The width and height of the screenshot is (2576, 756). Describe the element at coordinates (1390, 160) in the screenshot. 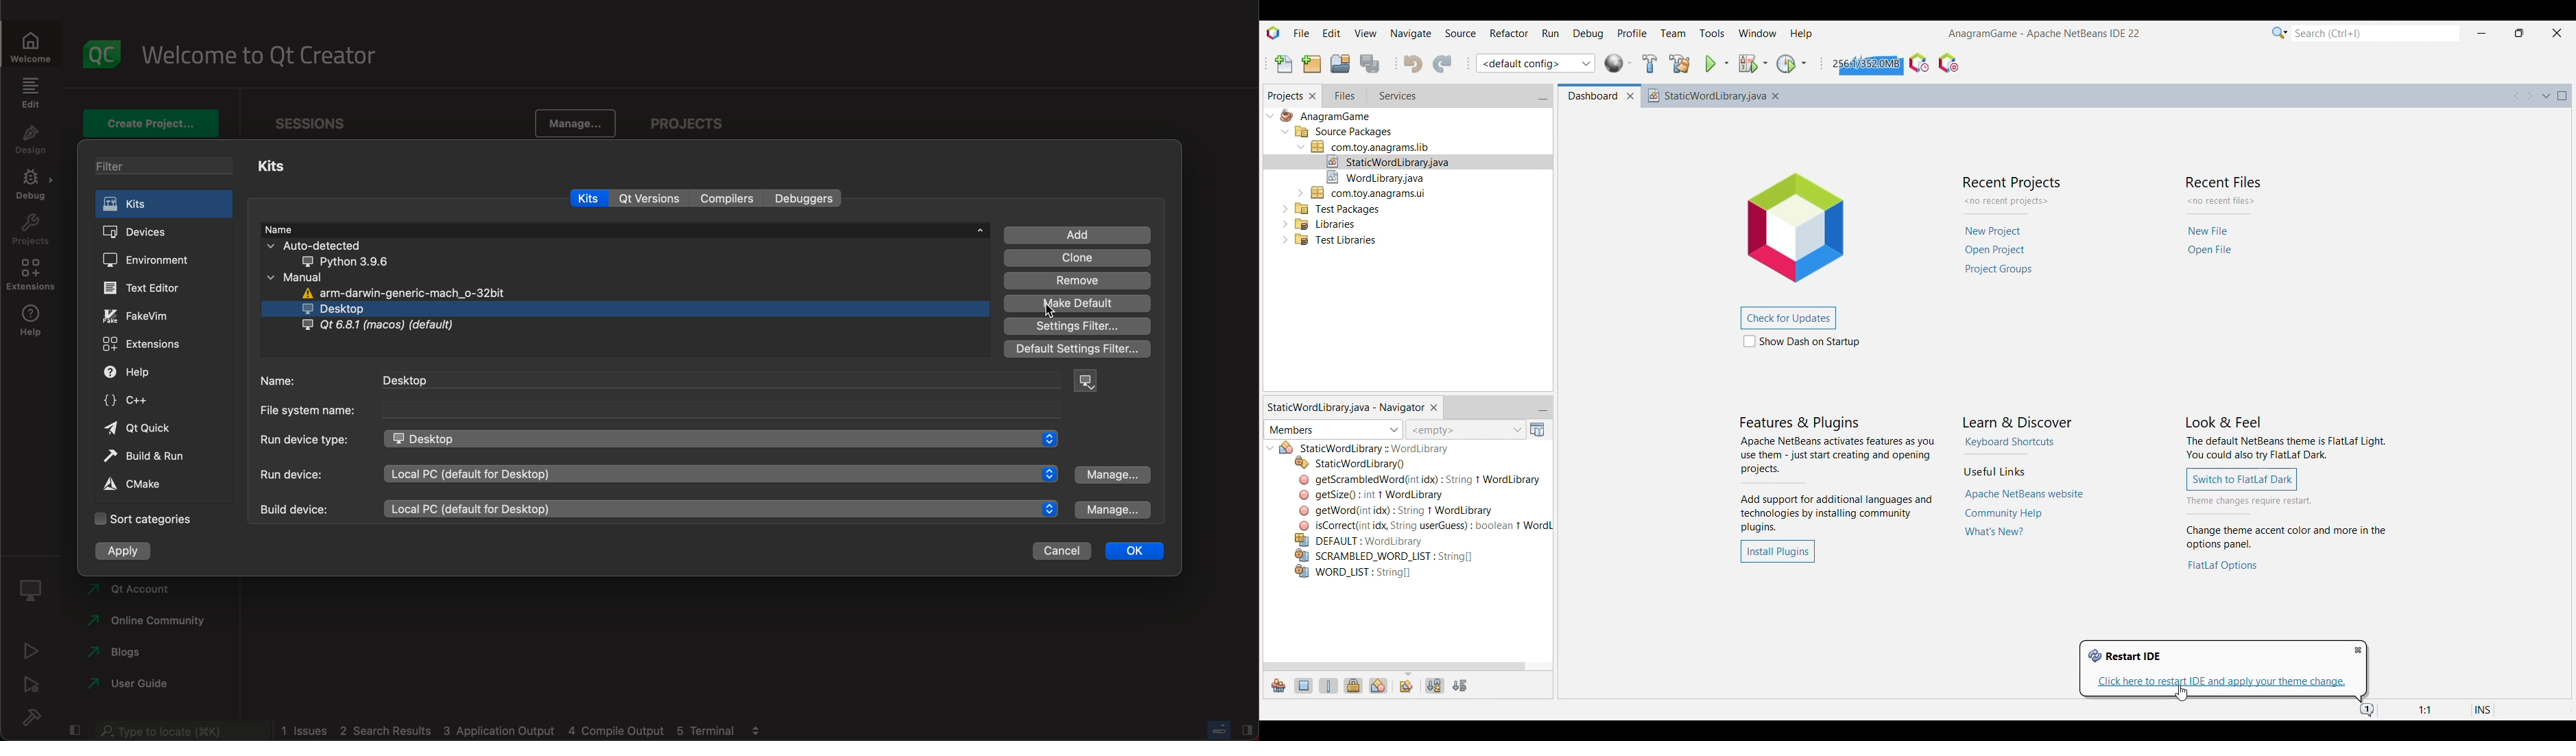

I see `` at that location.